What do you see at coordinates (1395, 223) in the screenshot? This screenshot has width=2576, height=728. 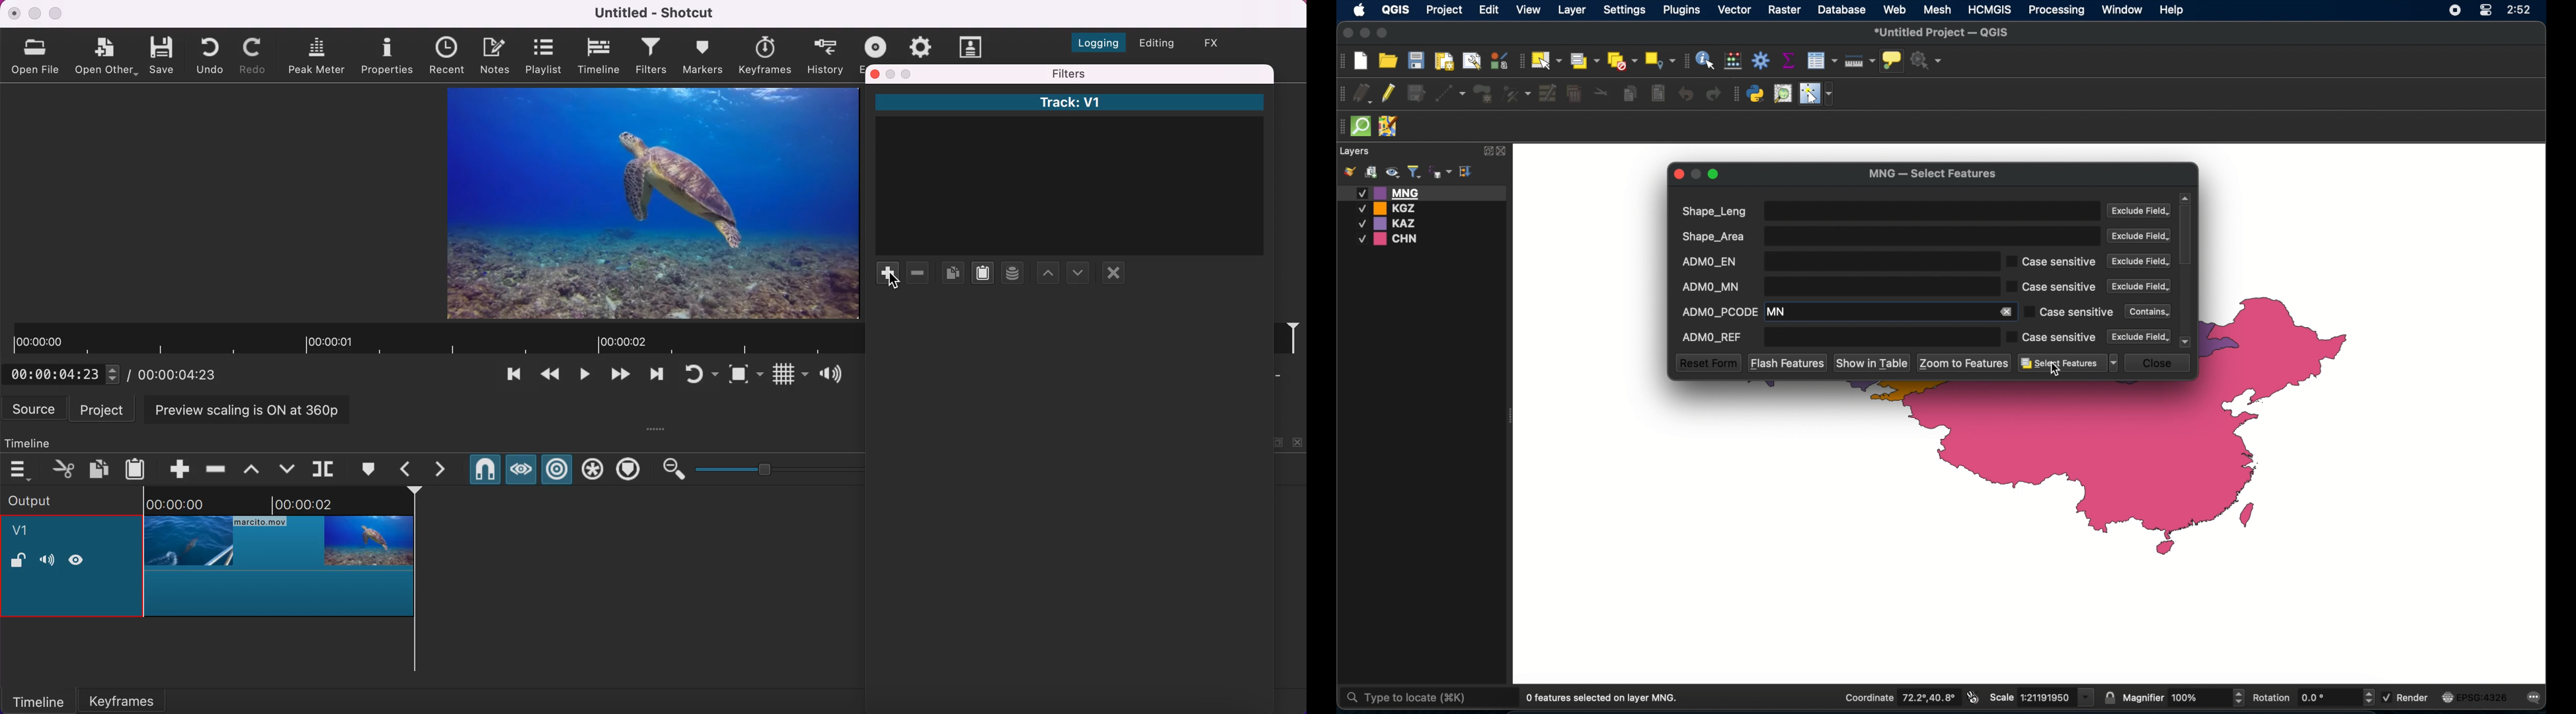 I see `KAZ` at bounding box center [1395, 223].